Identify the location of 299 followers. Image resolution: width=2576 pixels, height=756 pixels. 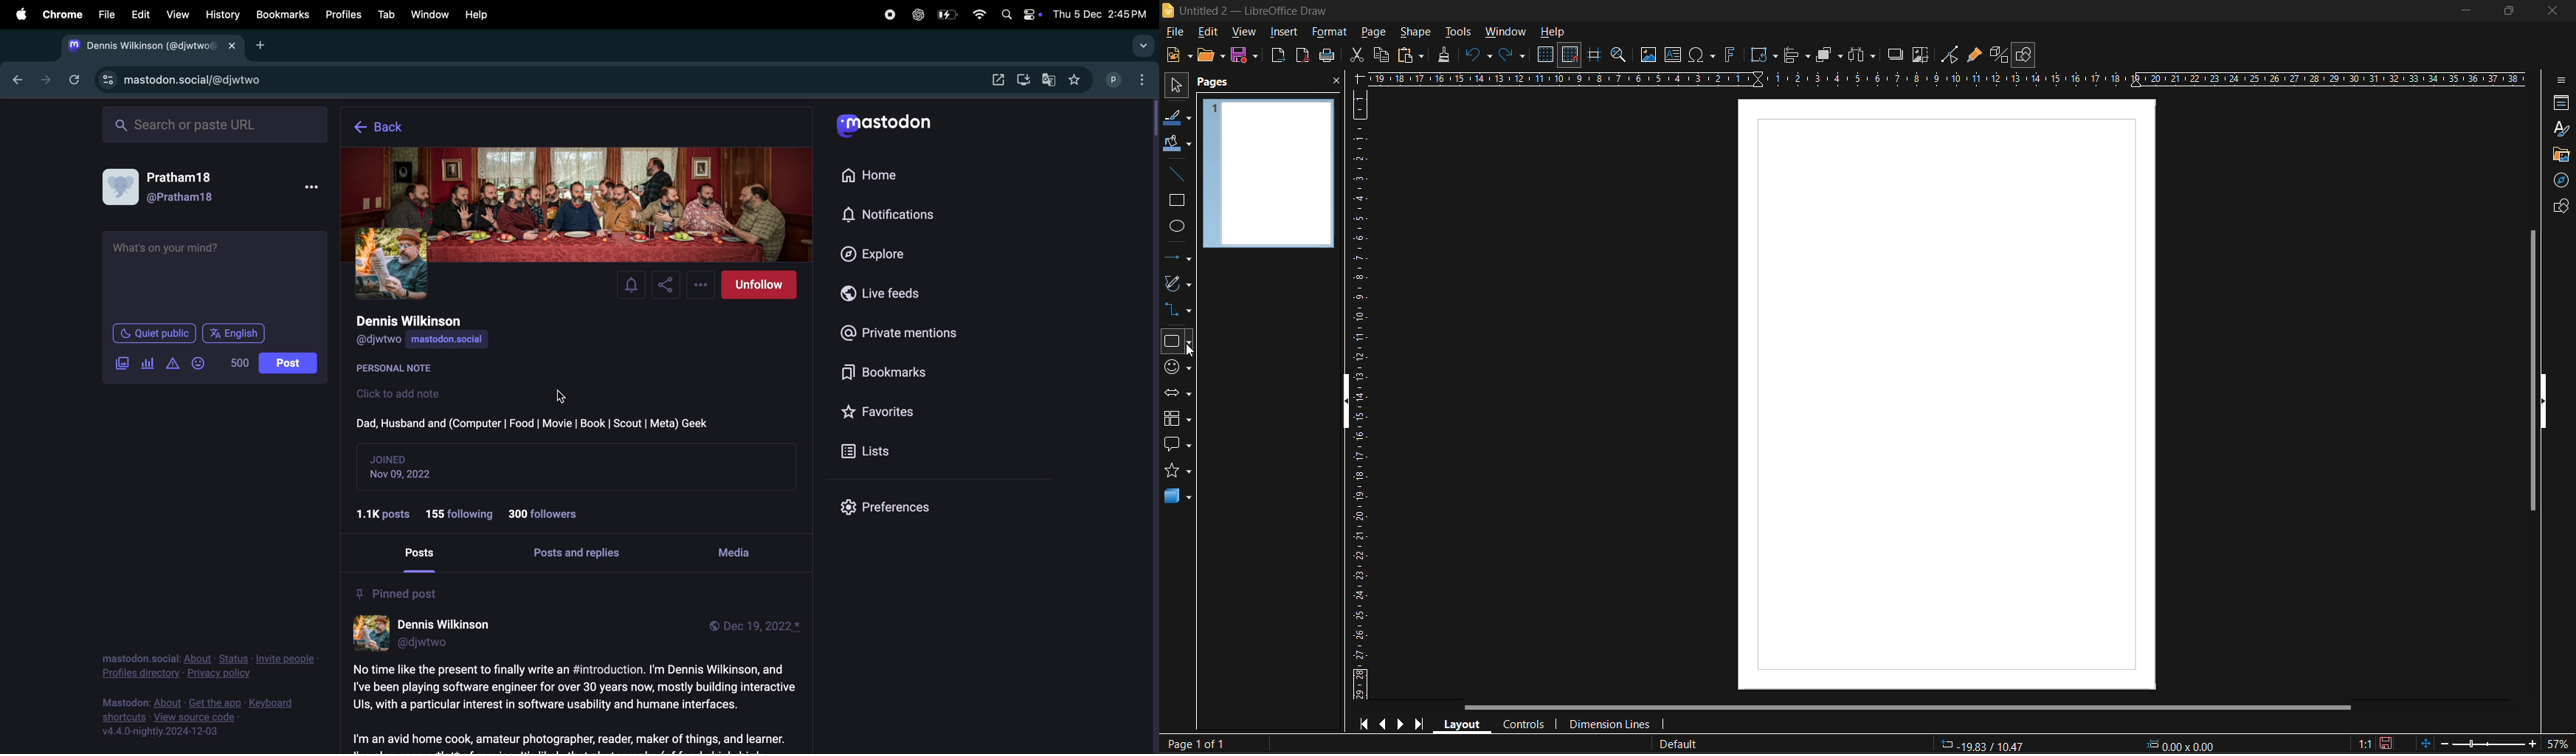
(547, 514).